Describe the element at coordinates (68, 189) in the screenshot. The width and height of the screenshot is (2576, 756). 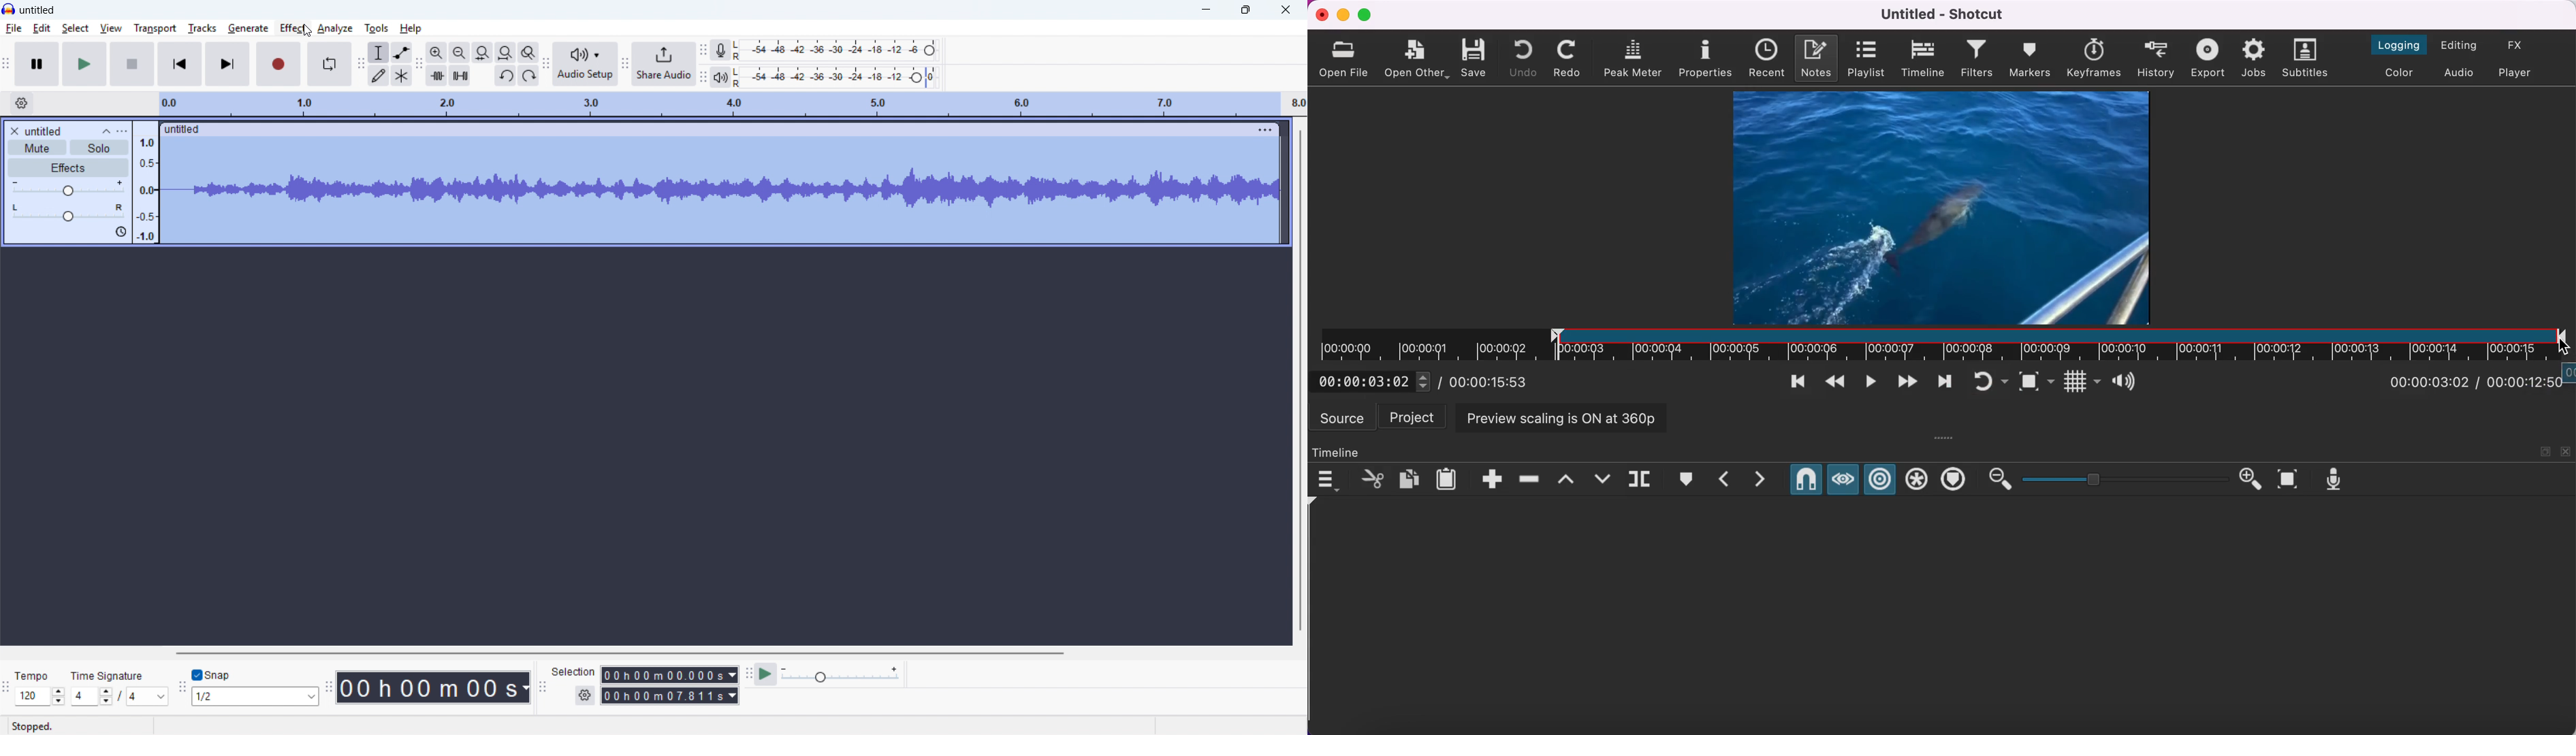
I see `gain` at that location.